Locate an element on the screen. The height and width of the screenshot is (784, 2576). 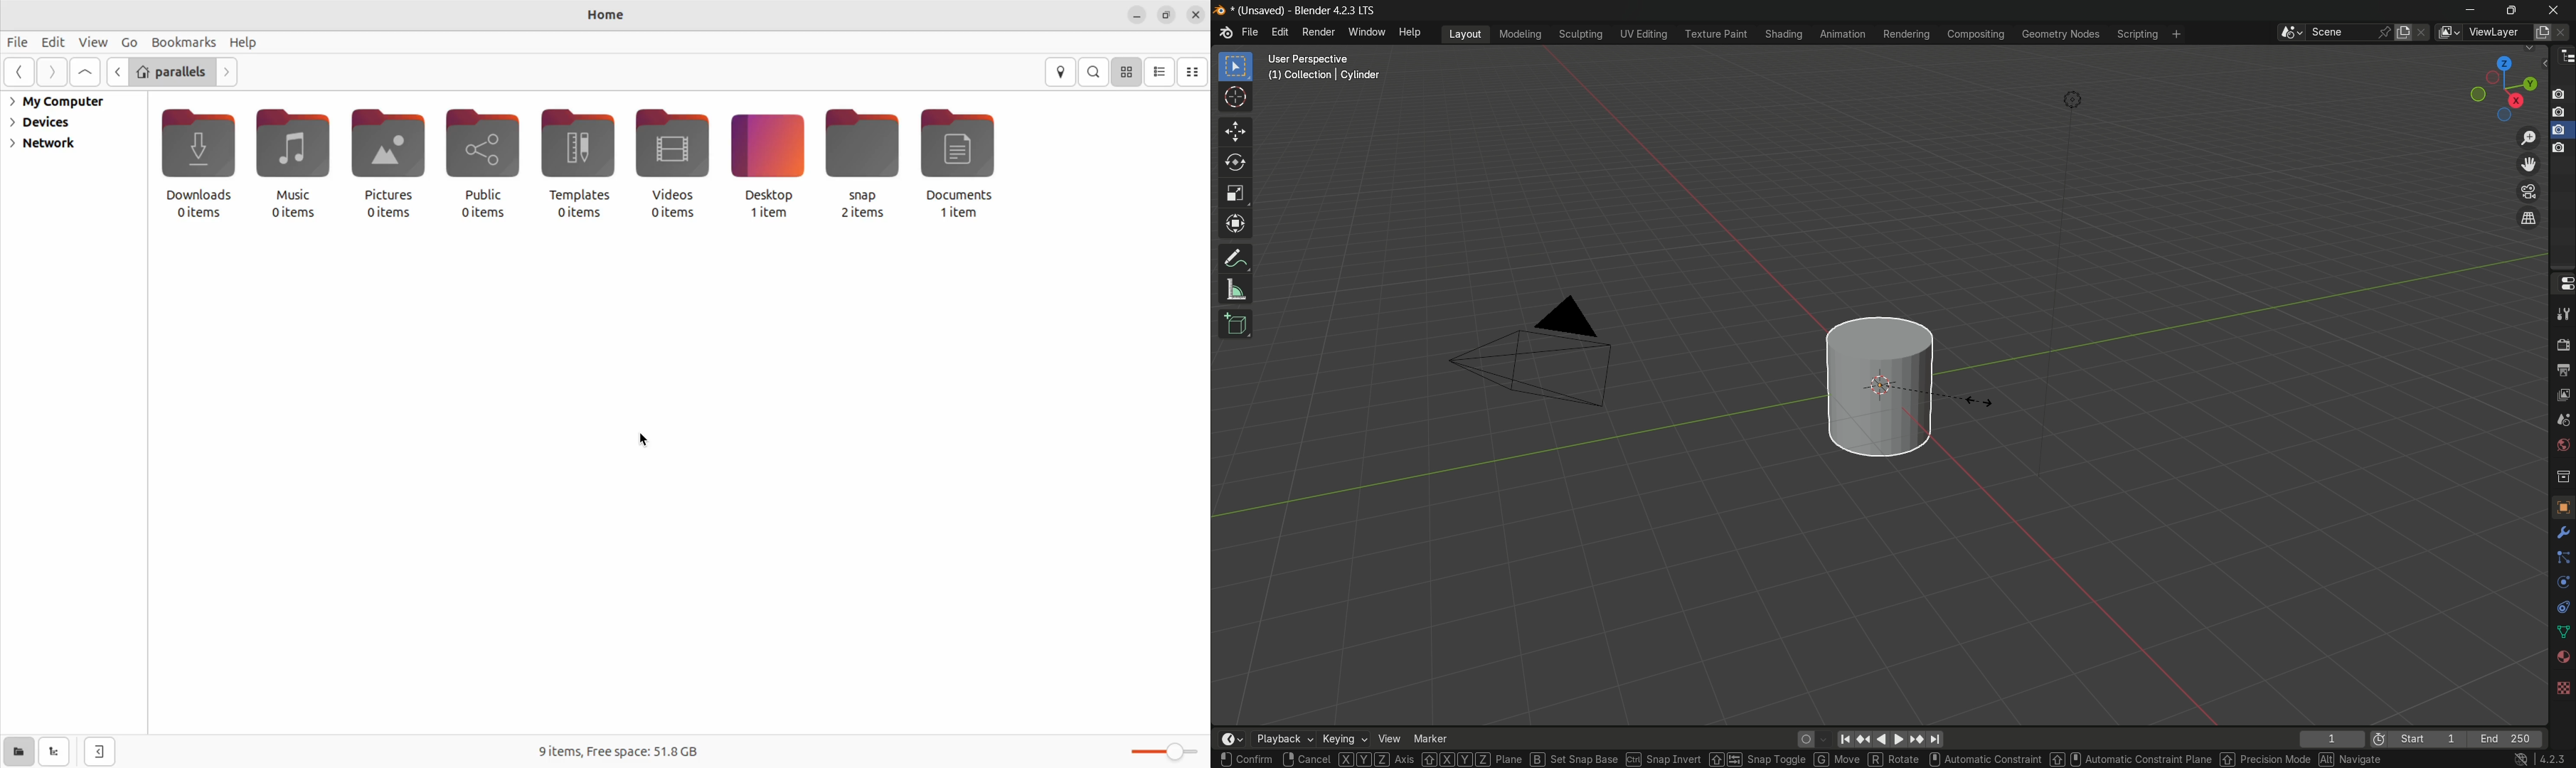
help is located at coordinates (246, 42).